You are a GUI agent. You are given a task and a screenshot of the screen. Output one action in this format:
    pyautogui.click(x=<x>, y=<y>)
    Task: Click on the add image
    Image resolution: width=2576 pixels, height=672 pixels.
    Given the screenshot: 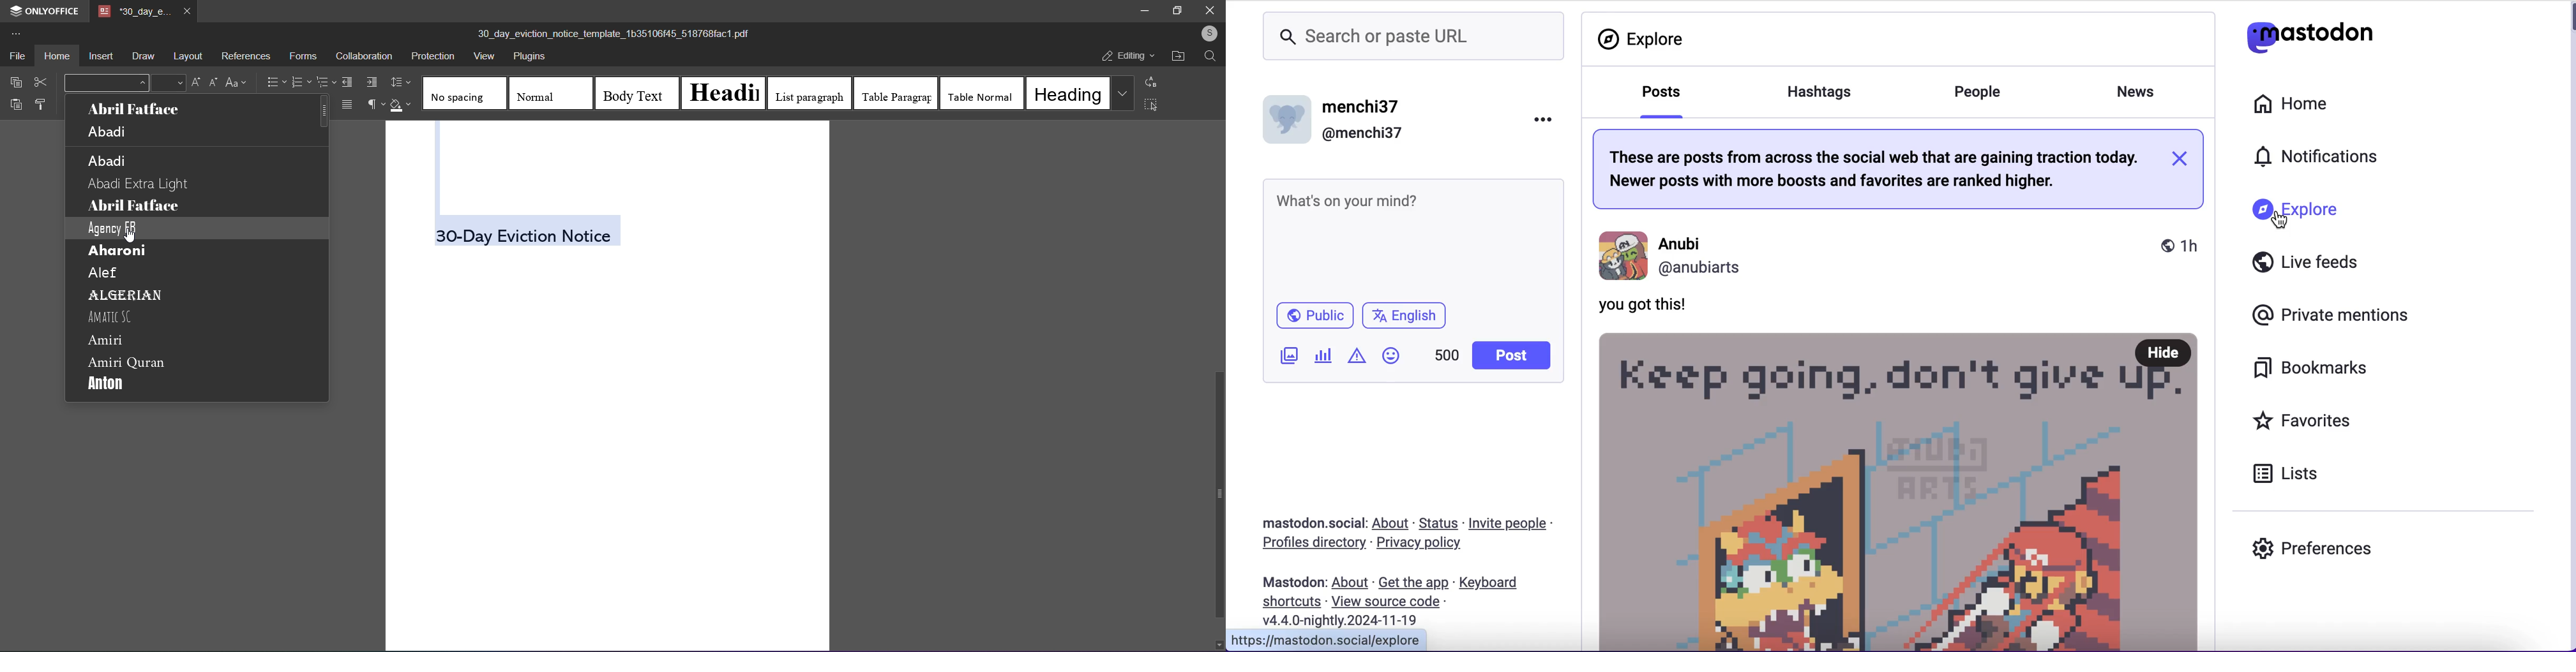 What is the action you would take?
    pyautogui.click(x=1287, y=356)
    